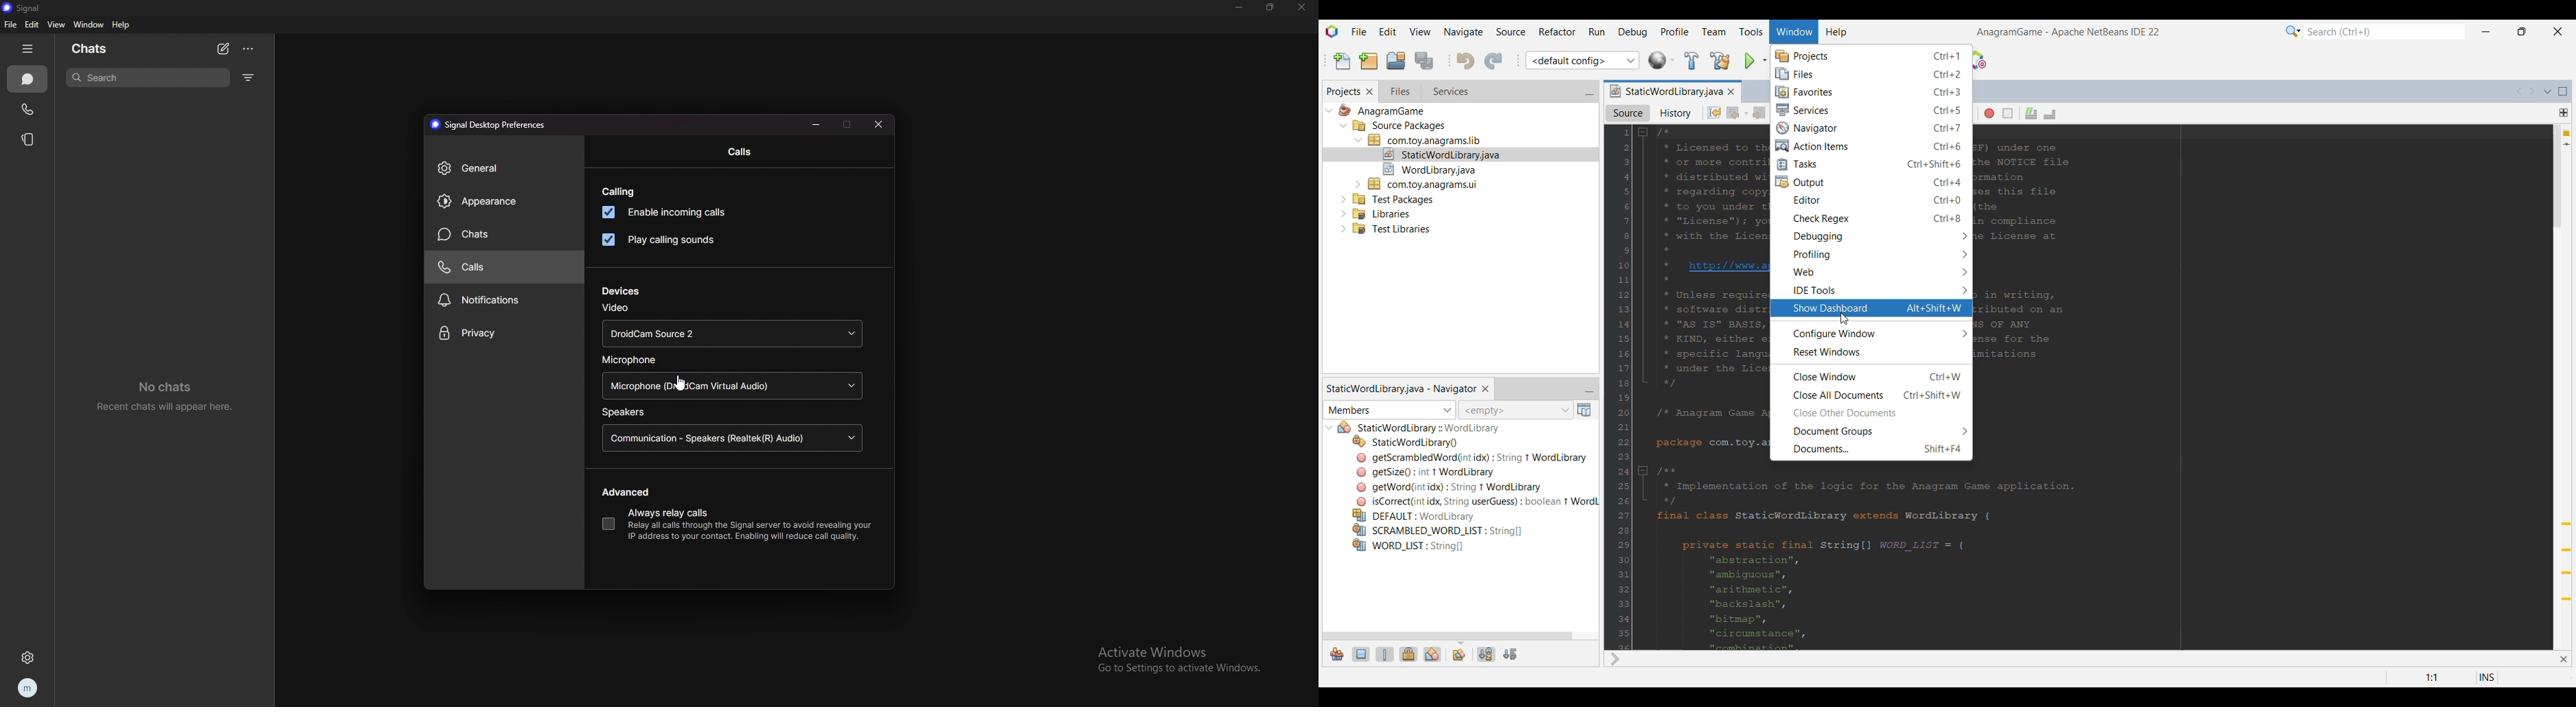 The image size is (2576, 728). What do you see at coordinates (30, 657) in the screenshot?
I see `settings` at bounding box center [30, 657].